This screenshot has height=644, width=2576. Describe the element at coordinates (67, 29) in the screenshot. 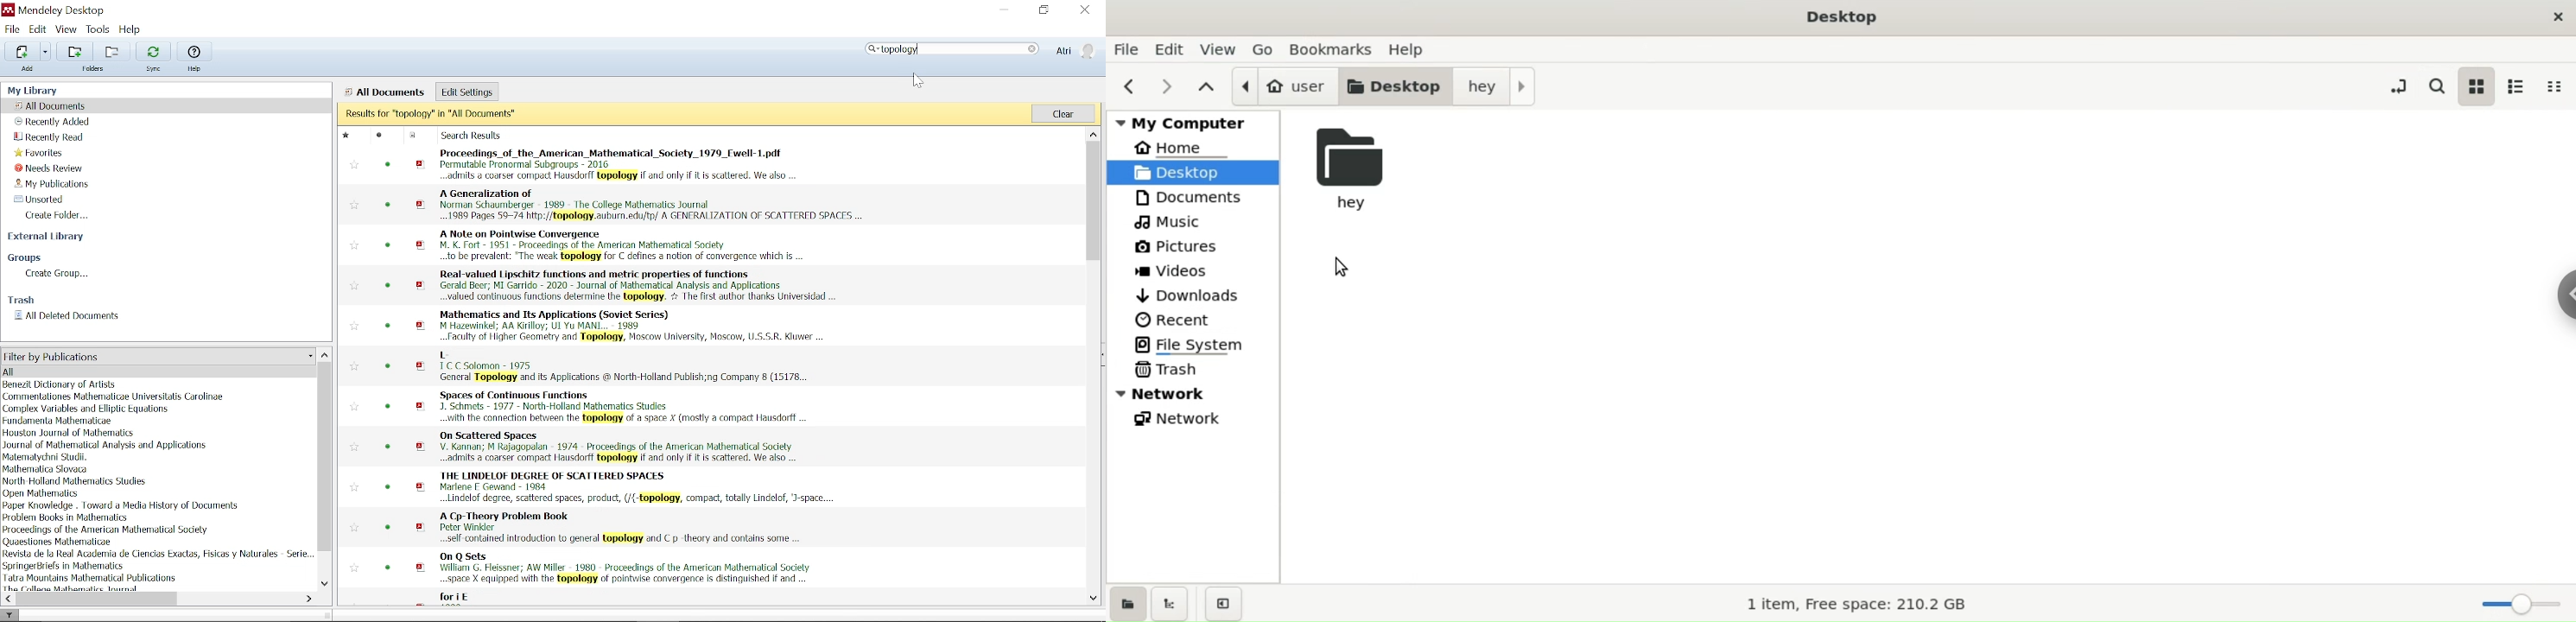

I see `View` at that location.